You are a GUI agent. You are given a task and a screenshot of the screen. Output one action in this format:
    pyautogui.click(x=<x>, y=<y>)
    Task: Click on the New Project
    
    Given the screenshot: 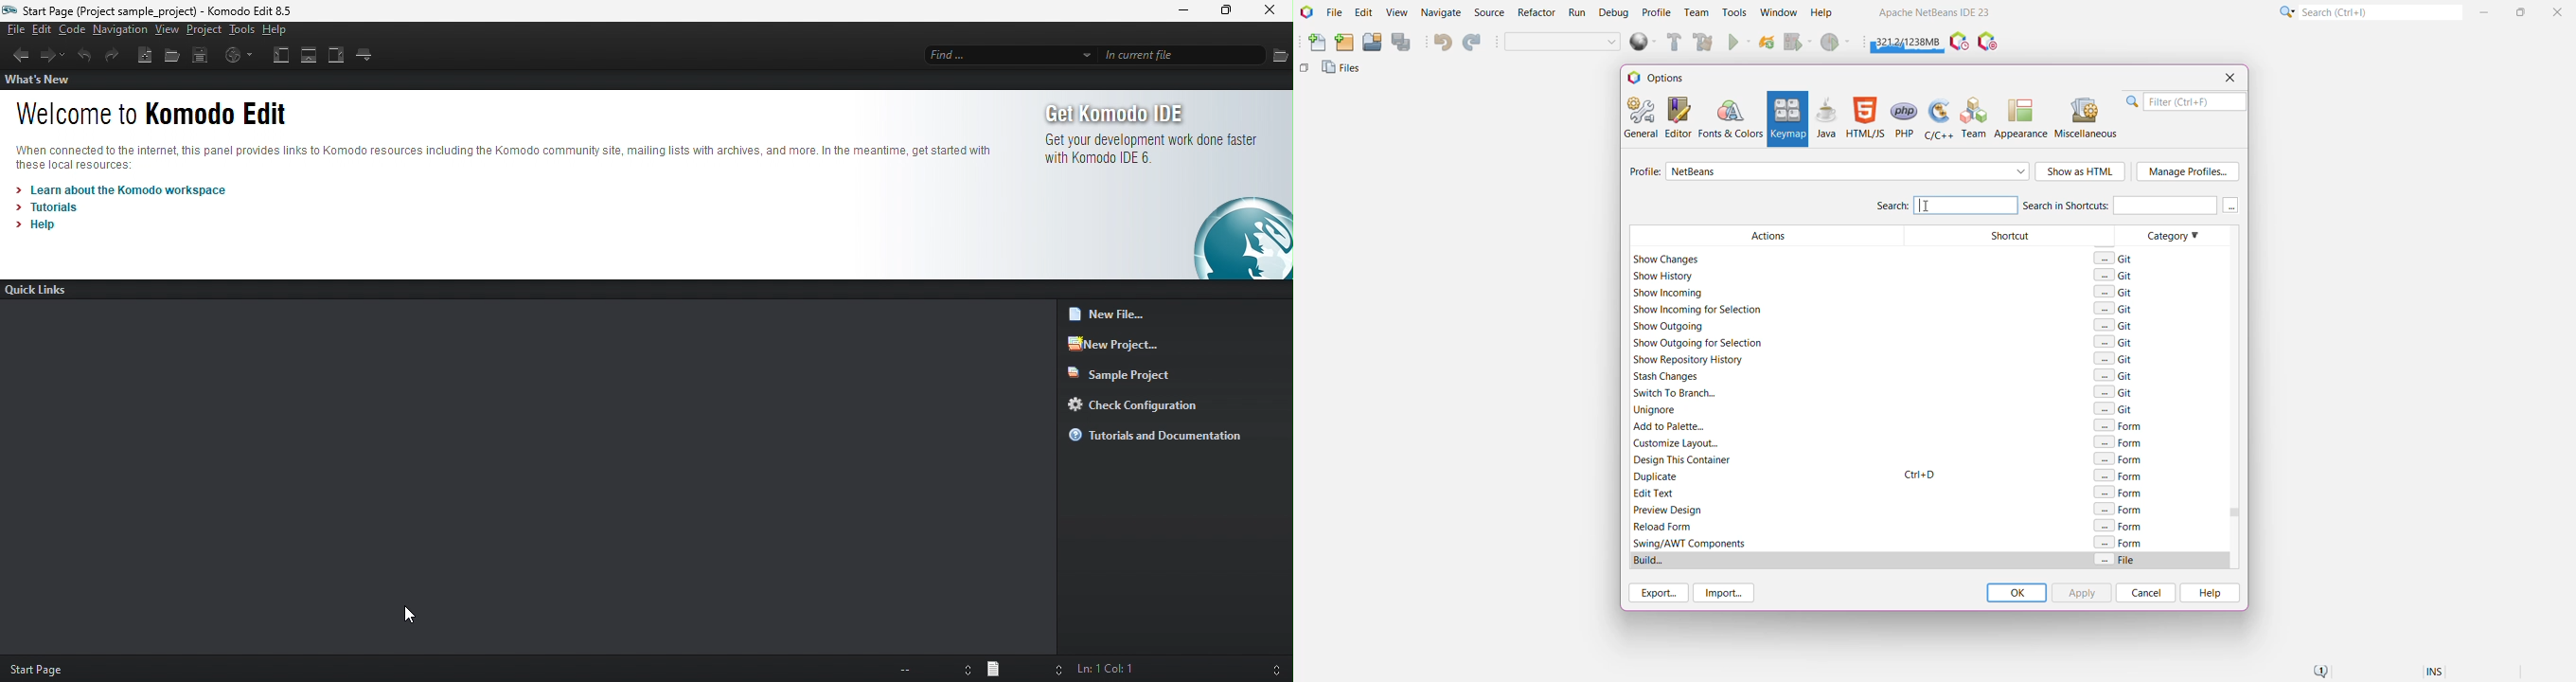 What is the action you would take?
    pyautogui.click(x=1344, y=43)
    